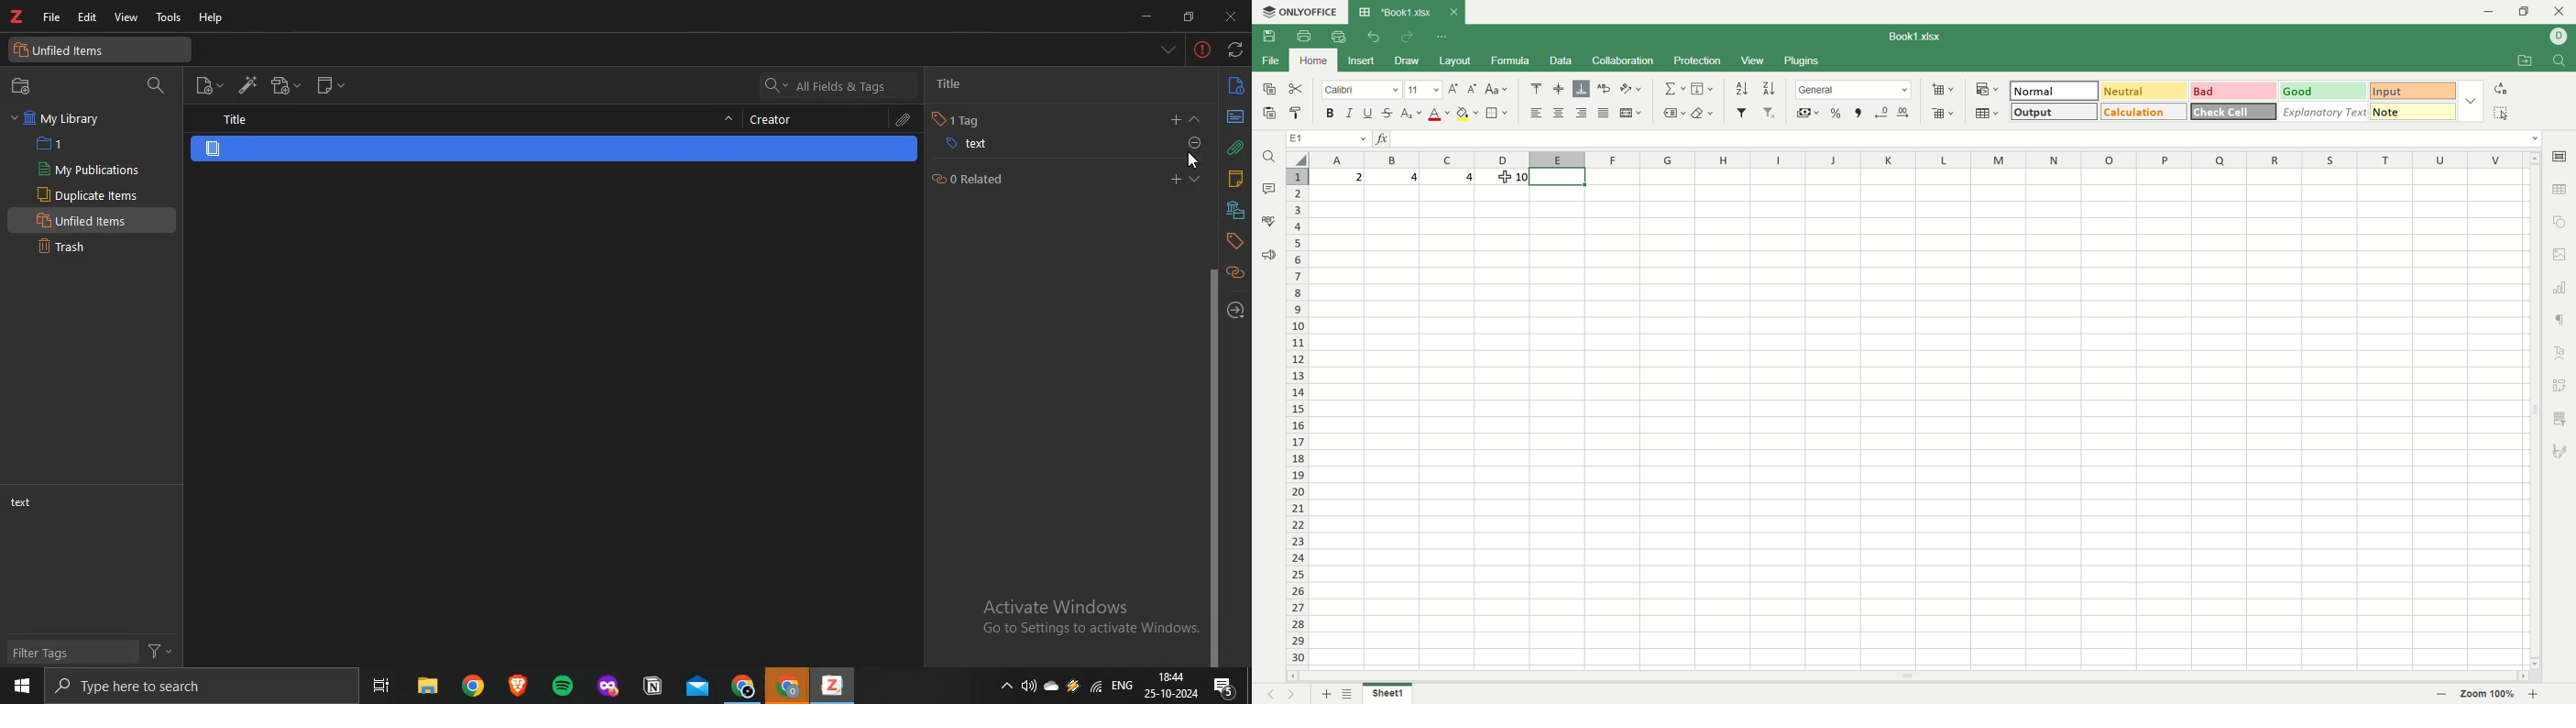 The width and height of the screenshot is (2576, 728). What do you see at coordinates (1176, 179) in the screenshot?
I see `add` at bounding box center [1176, 179].